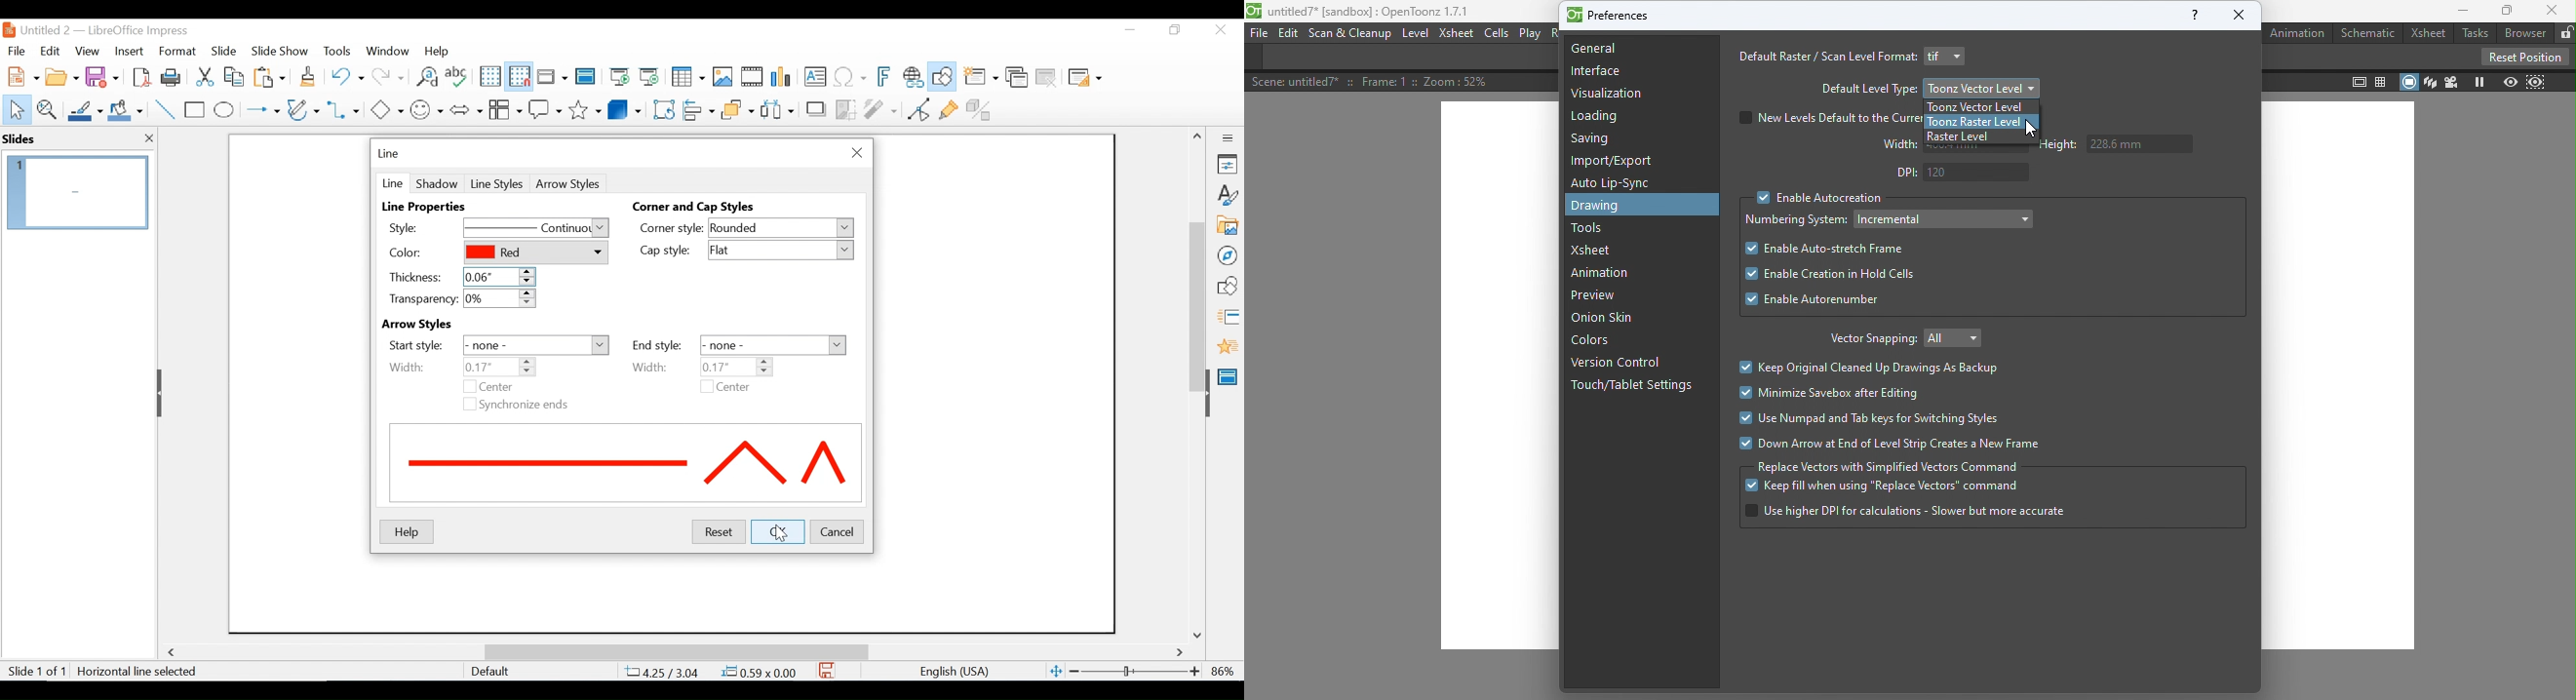  What do you see at coordinates (500, 367) in the screenshot?
I see `0.08"` at bounding box center [500, 367].